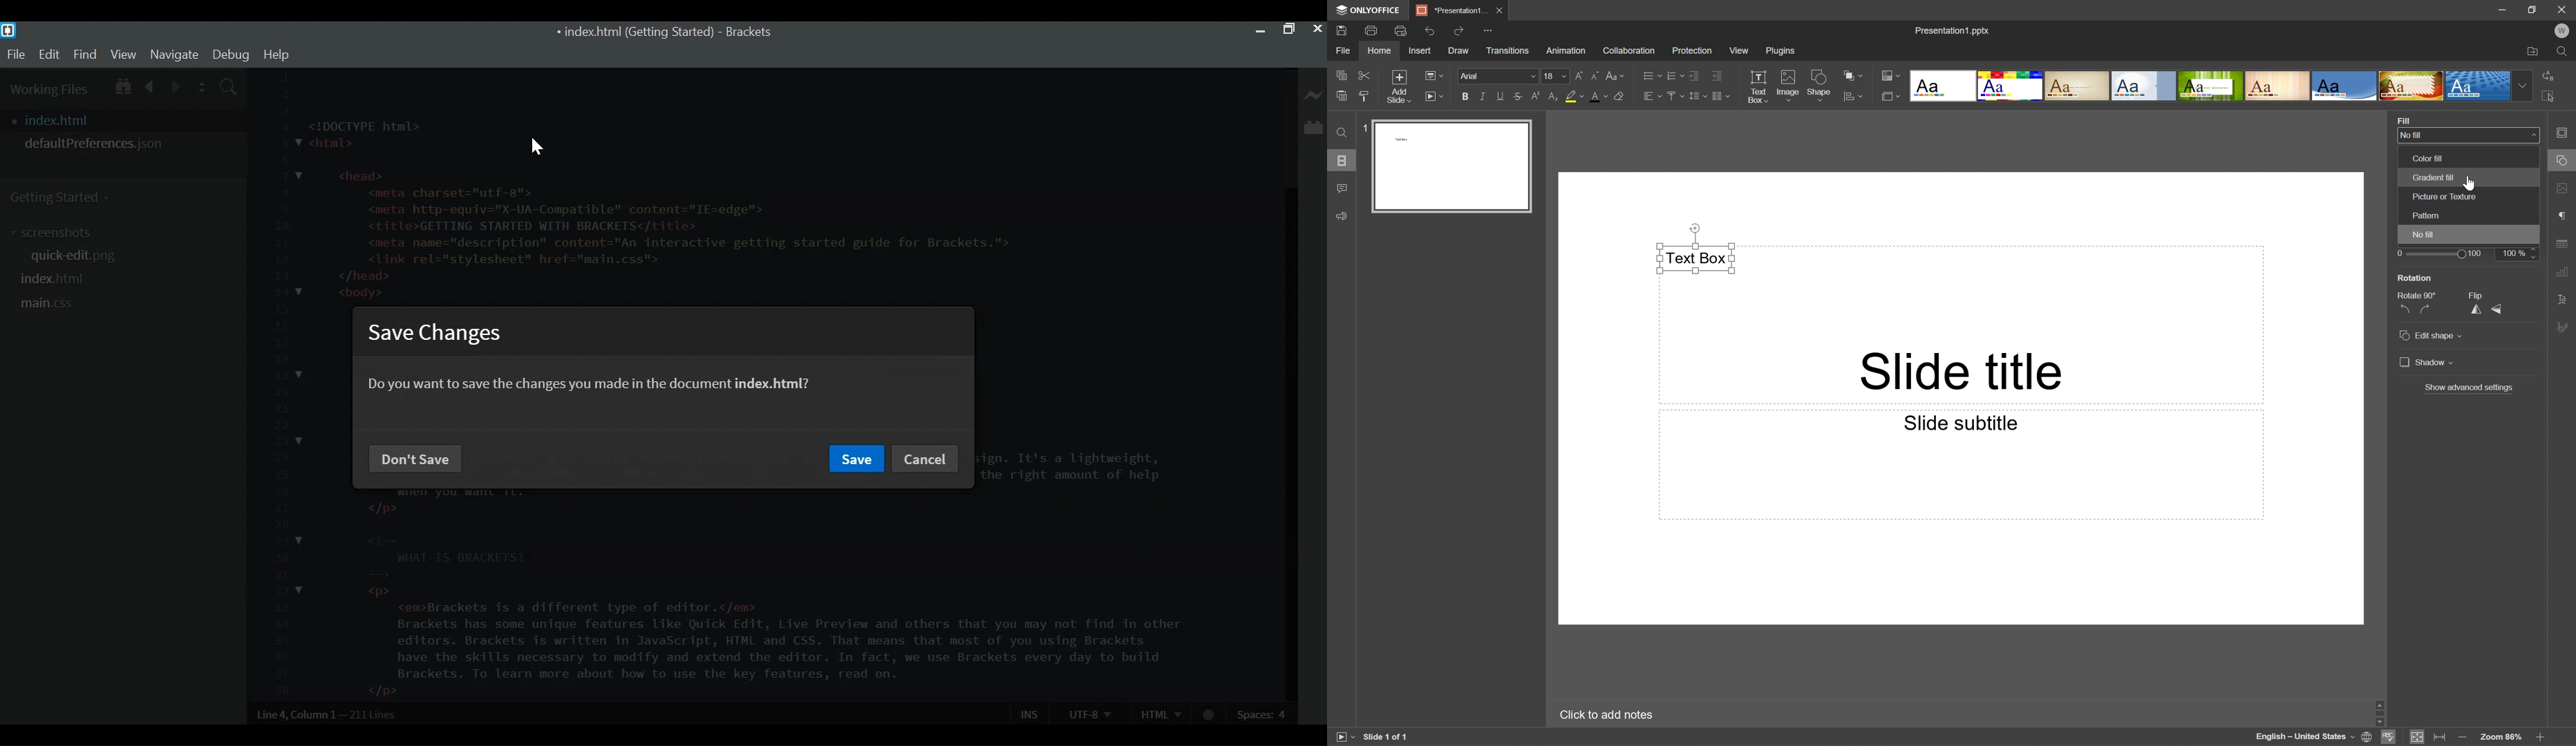 The width and height of the screenshot is (2576, 756). What do you see at coordinates (1647, 76) in the screenshot?
I see `Bullets` at bounding box center [1647, 76].